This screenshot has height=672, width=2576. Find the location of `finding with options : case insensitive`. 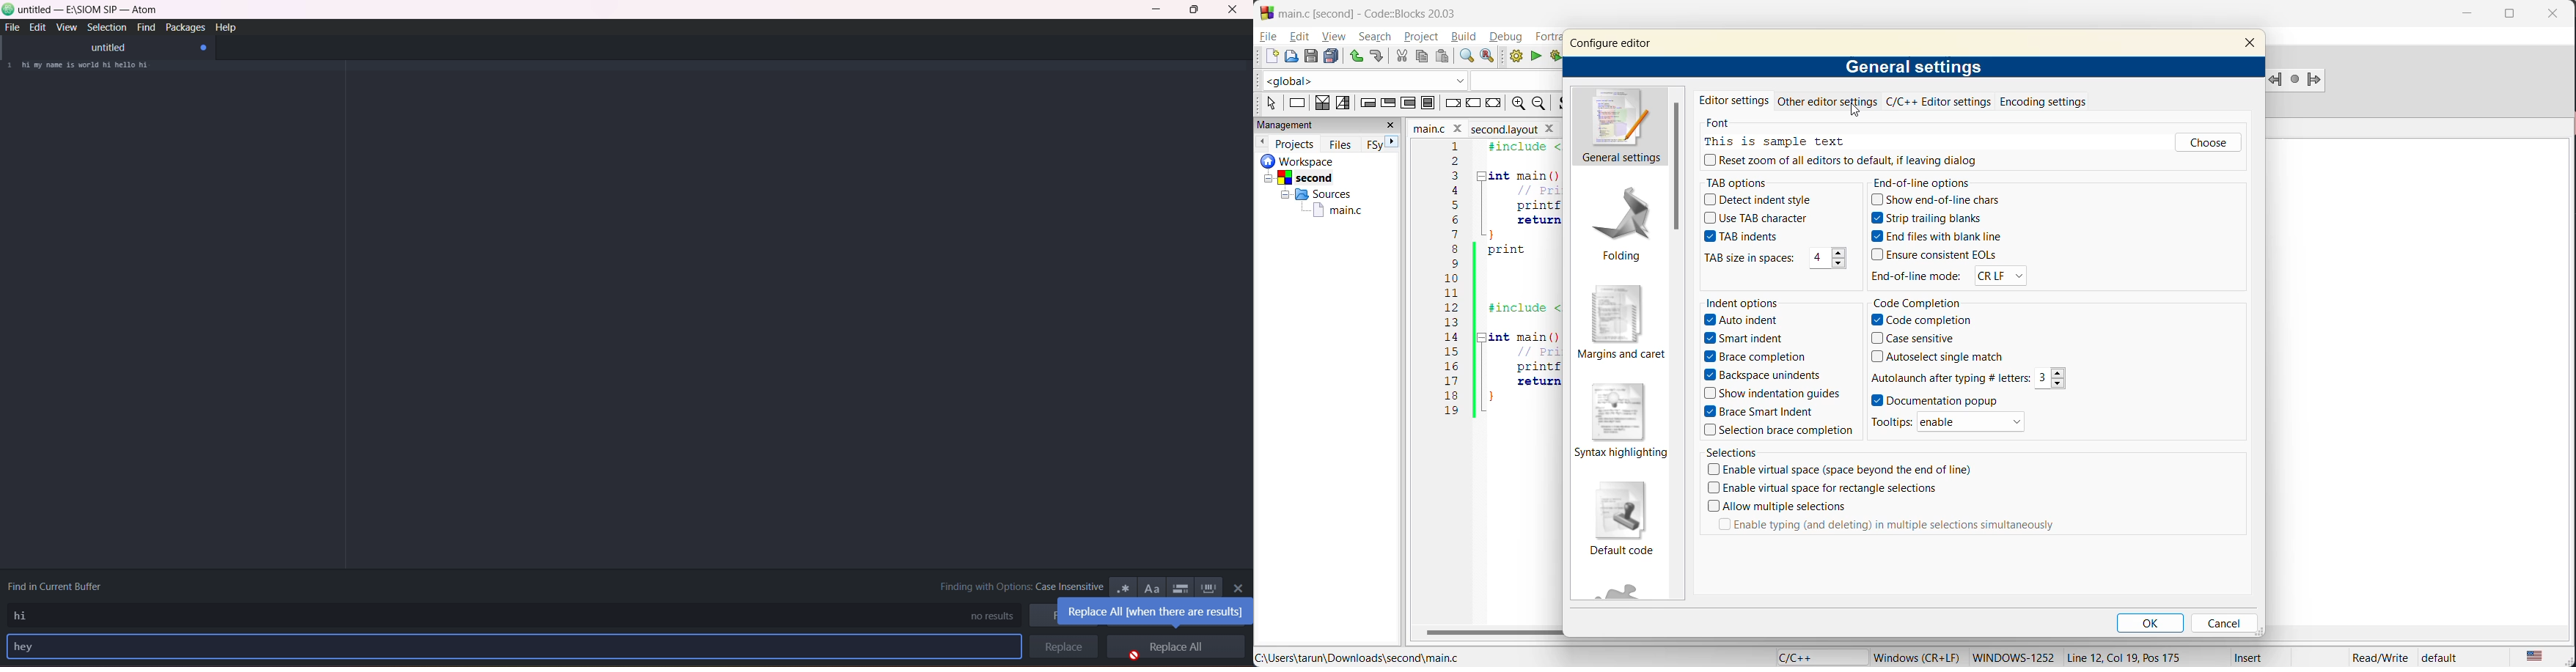

finding with options : case insensitive is located at coordinates (1012, 586).